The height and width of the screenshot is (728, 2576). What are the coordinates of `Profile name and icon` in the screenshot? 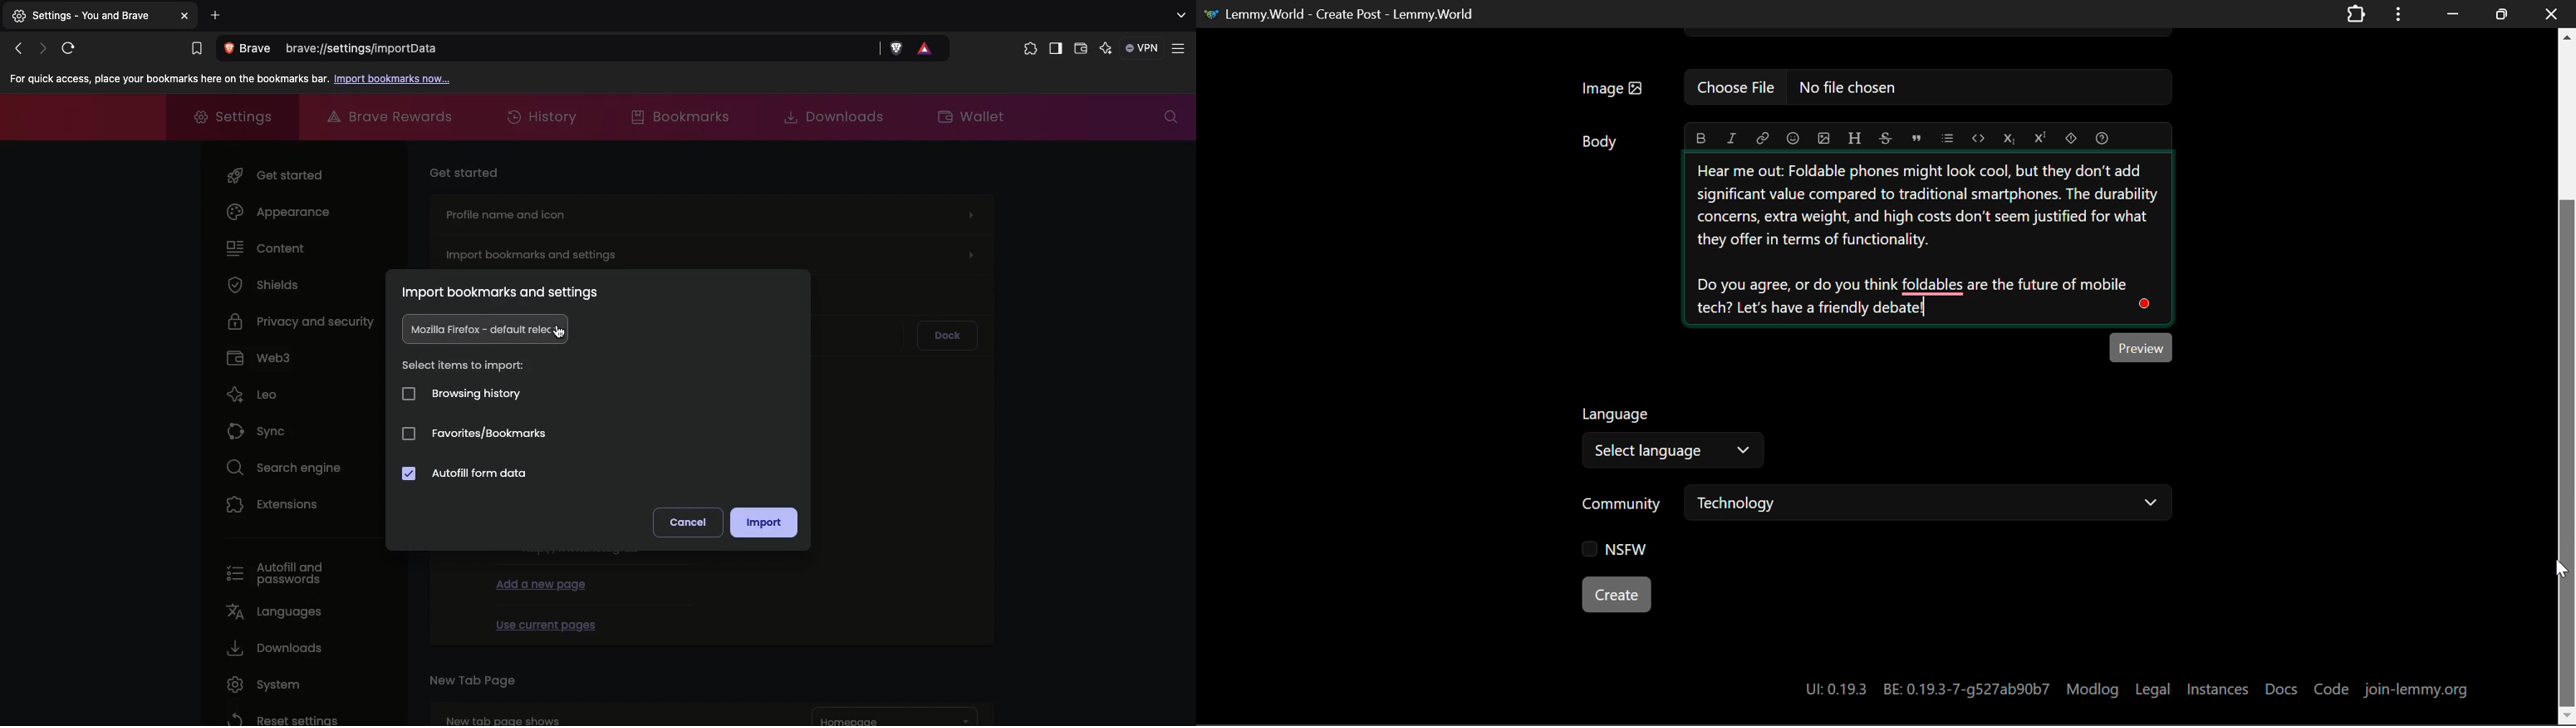 It's located at (709, 212).